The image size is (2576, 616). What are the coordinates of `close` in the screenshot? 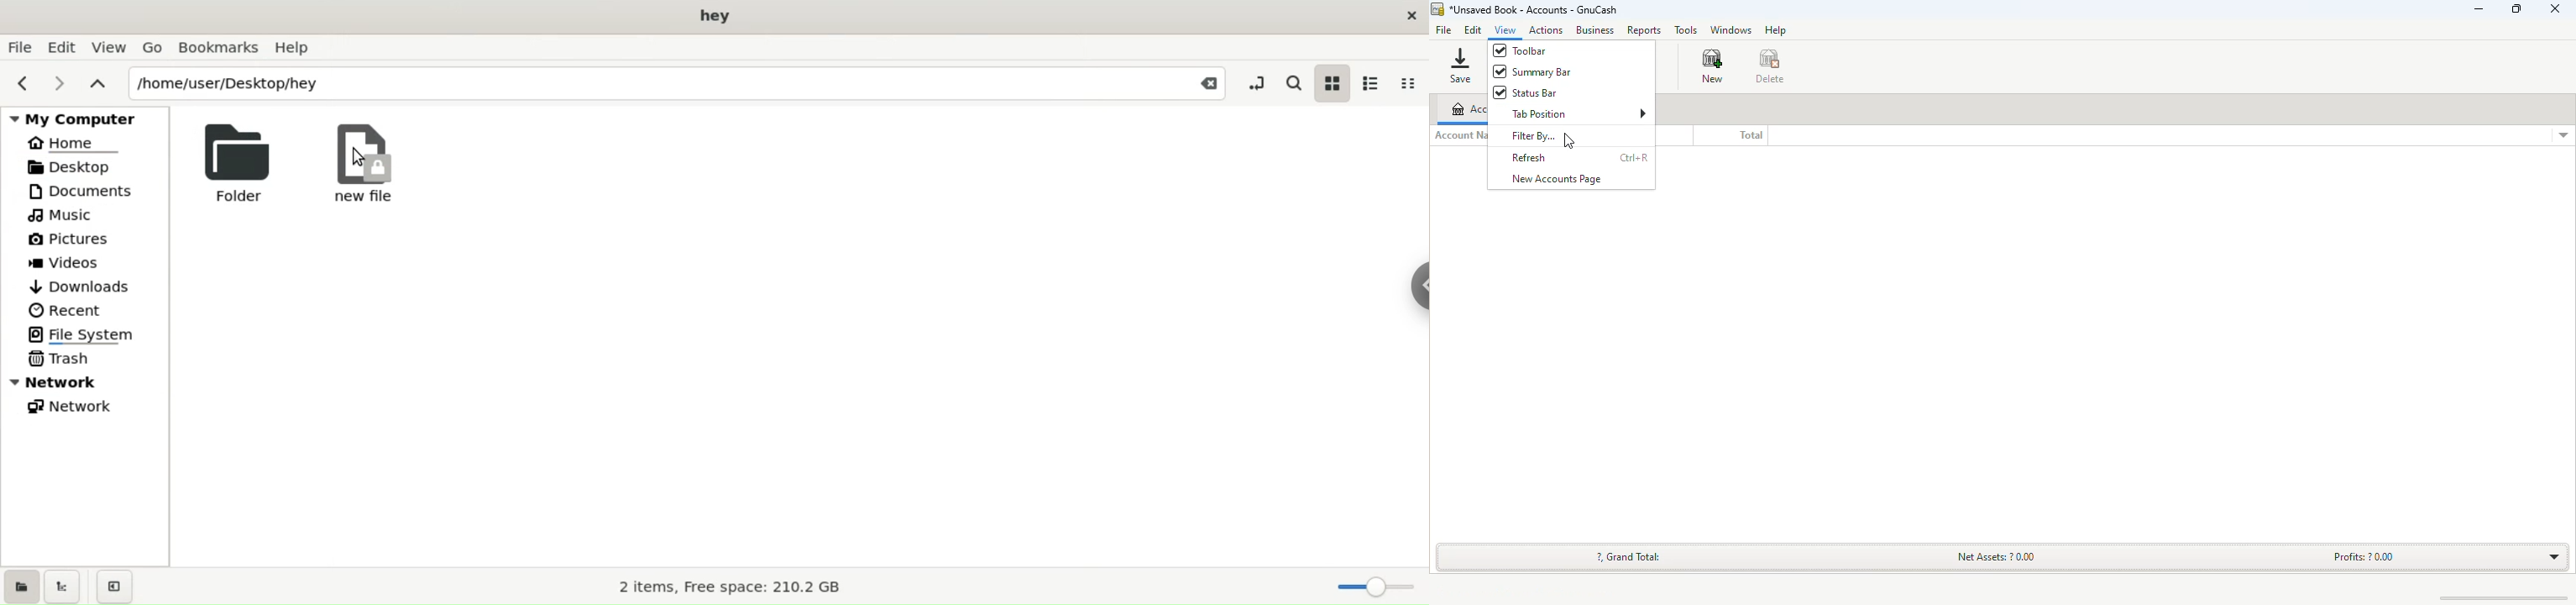 It's located at (1413, 20).